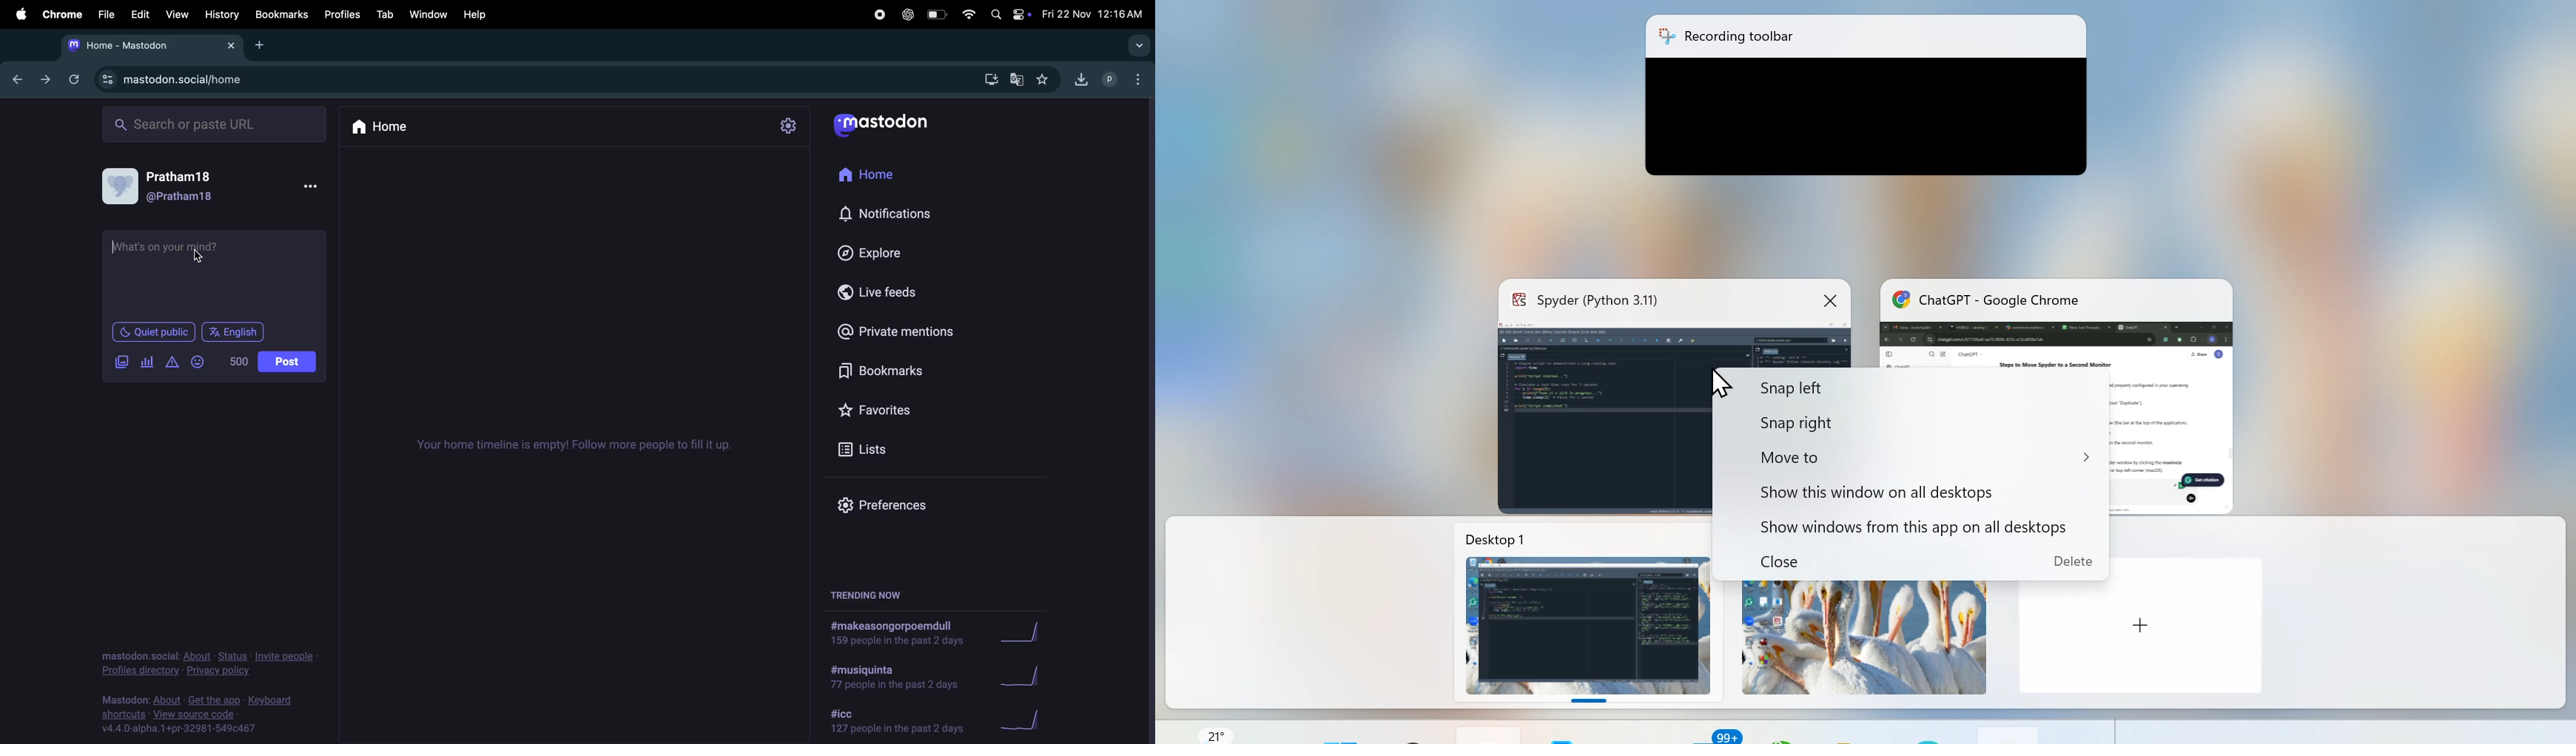 The height and width of the screenshot is (756, 2576). What do you see at coordinates (988, 80) in the screenshot?
I see `downloads` at bounding box center [988, 80].